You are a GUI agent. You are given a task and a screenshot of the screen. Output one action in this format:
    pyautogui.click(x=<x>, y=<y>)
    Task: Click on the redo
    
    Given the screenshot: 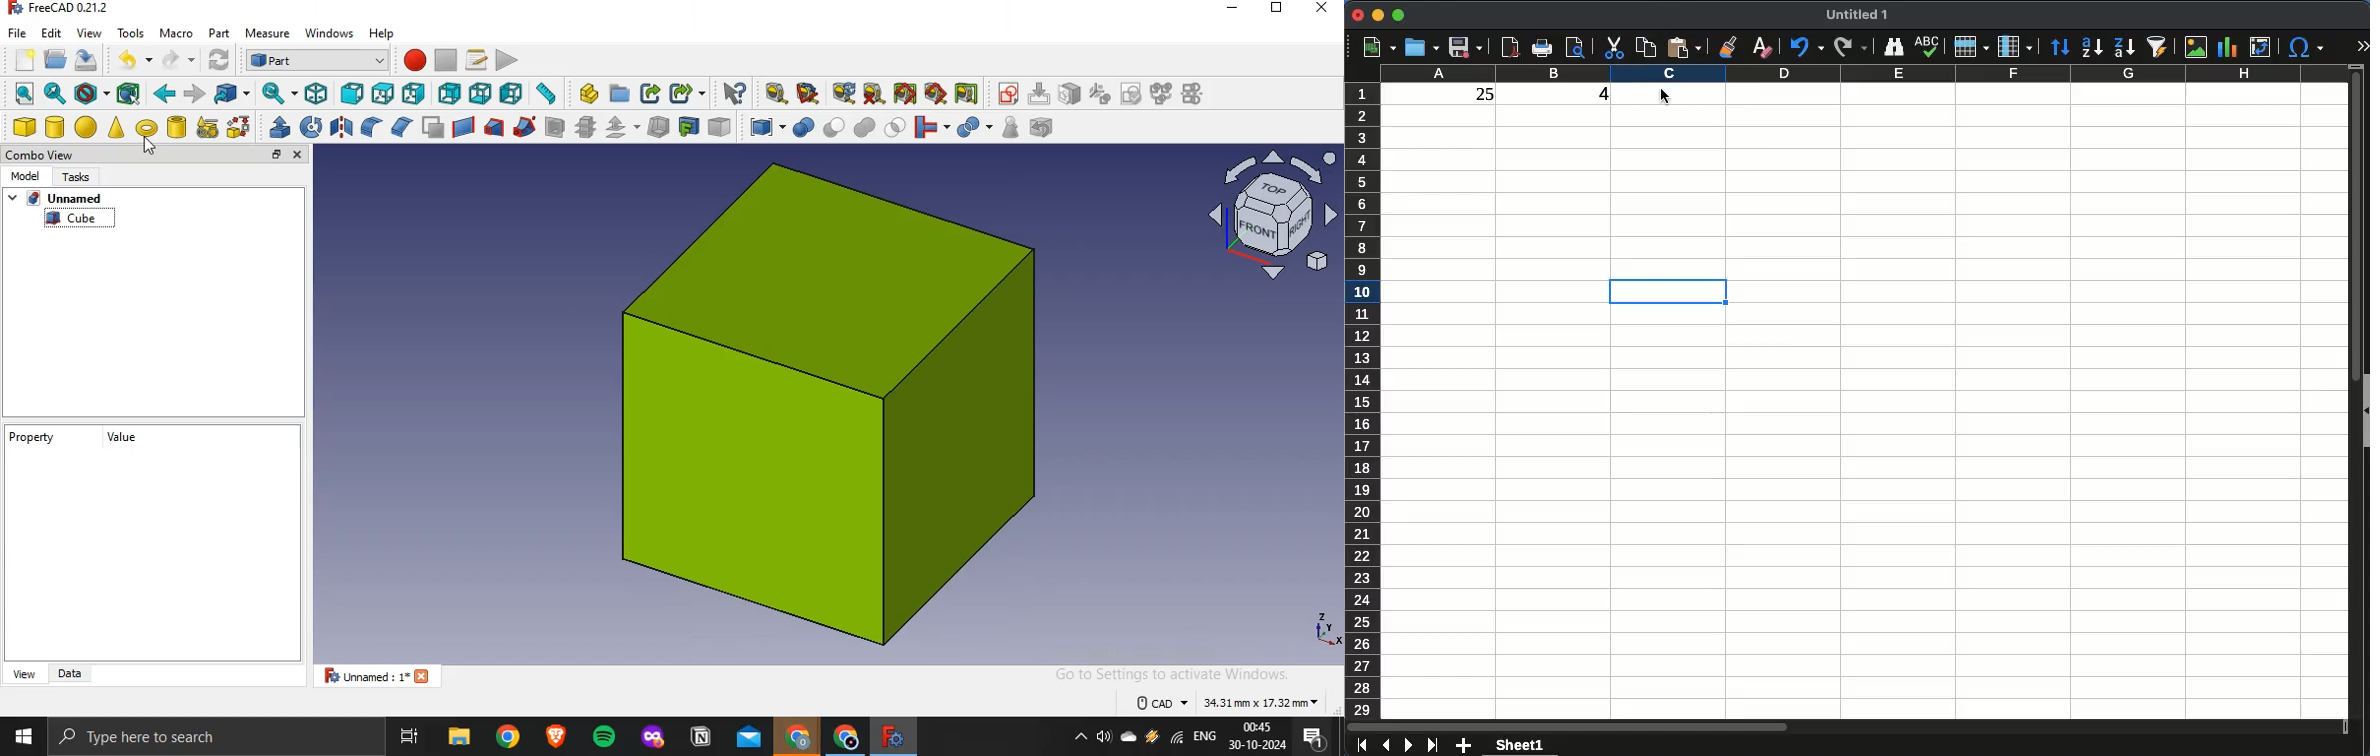 What is the action you would take?
    pyautogui.click(x=172, y=58)
    